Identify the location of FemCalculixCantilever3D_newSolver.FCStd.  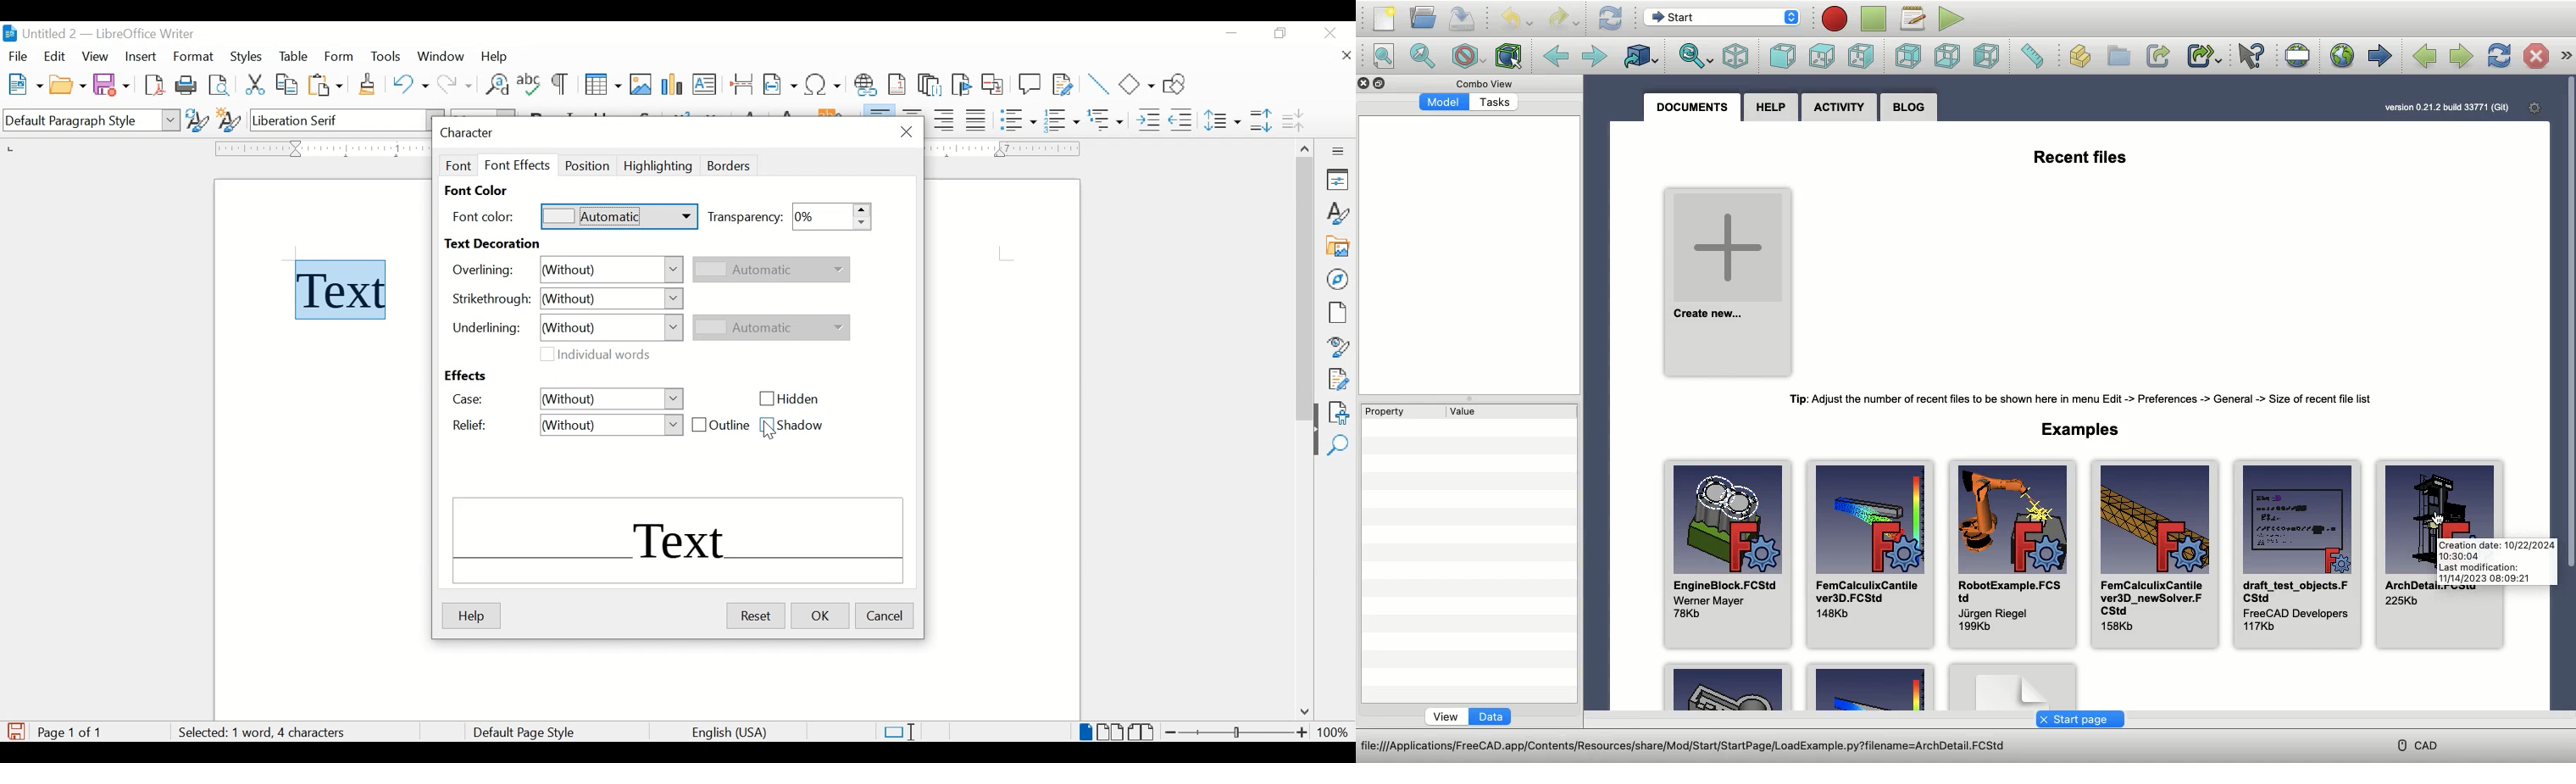
(2156, 554).